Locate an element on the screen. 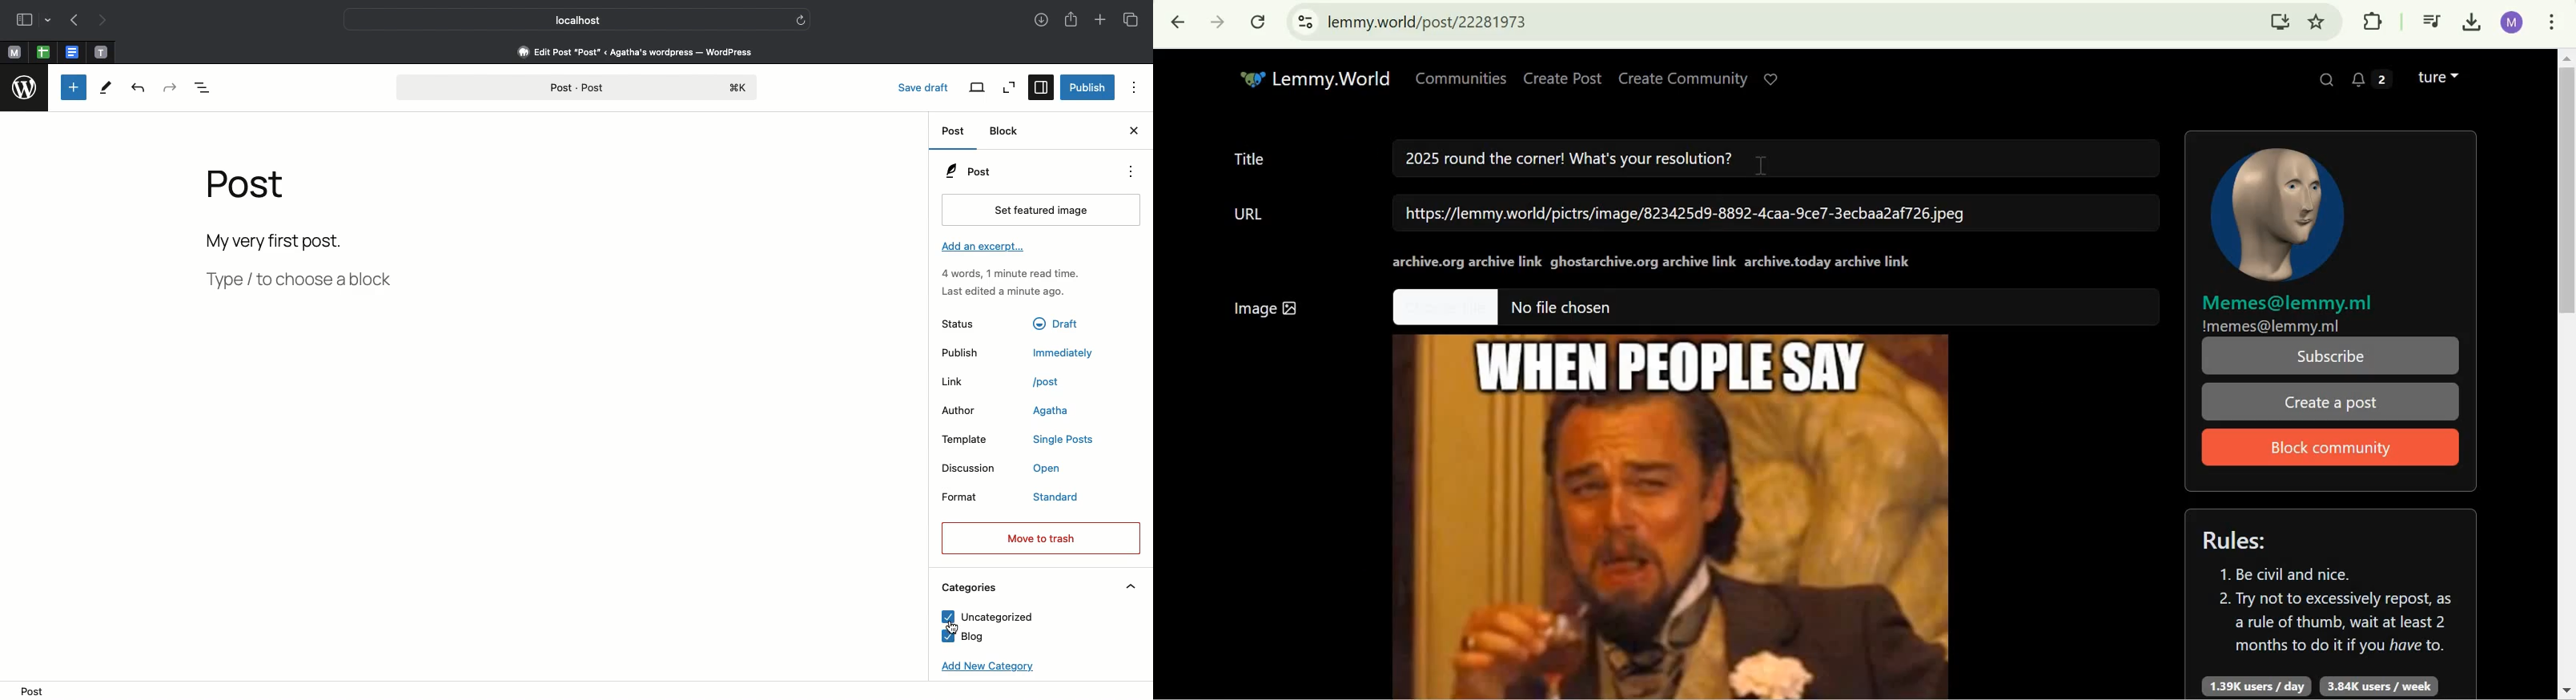 The image size is (2576, 700). agatha is located at coordinates (1051, 412).